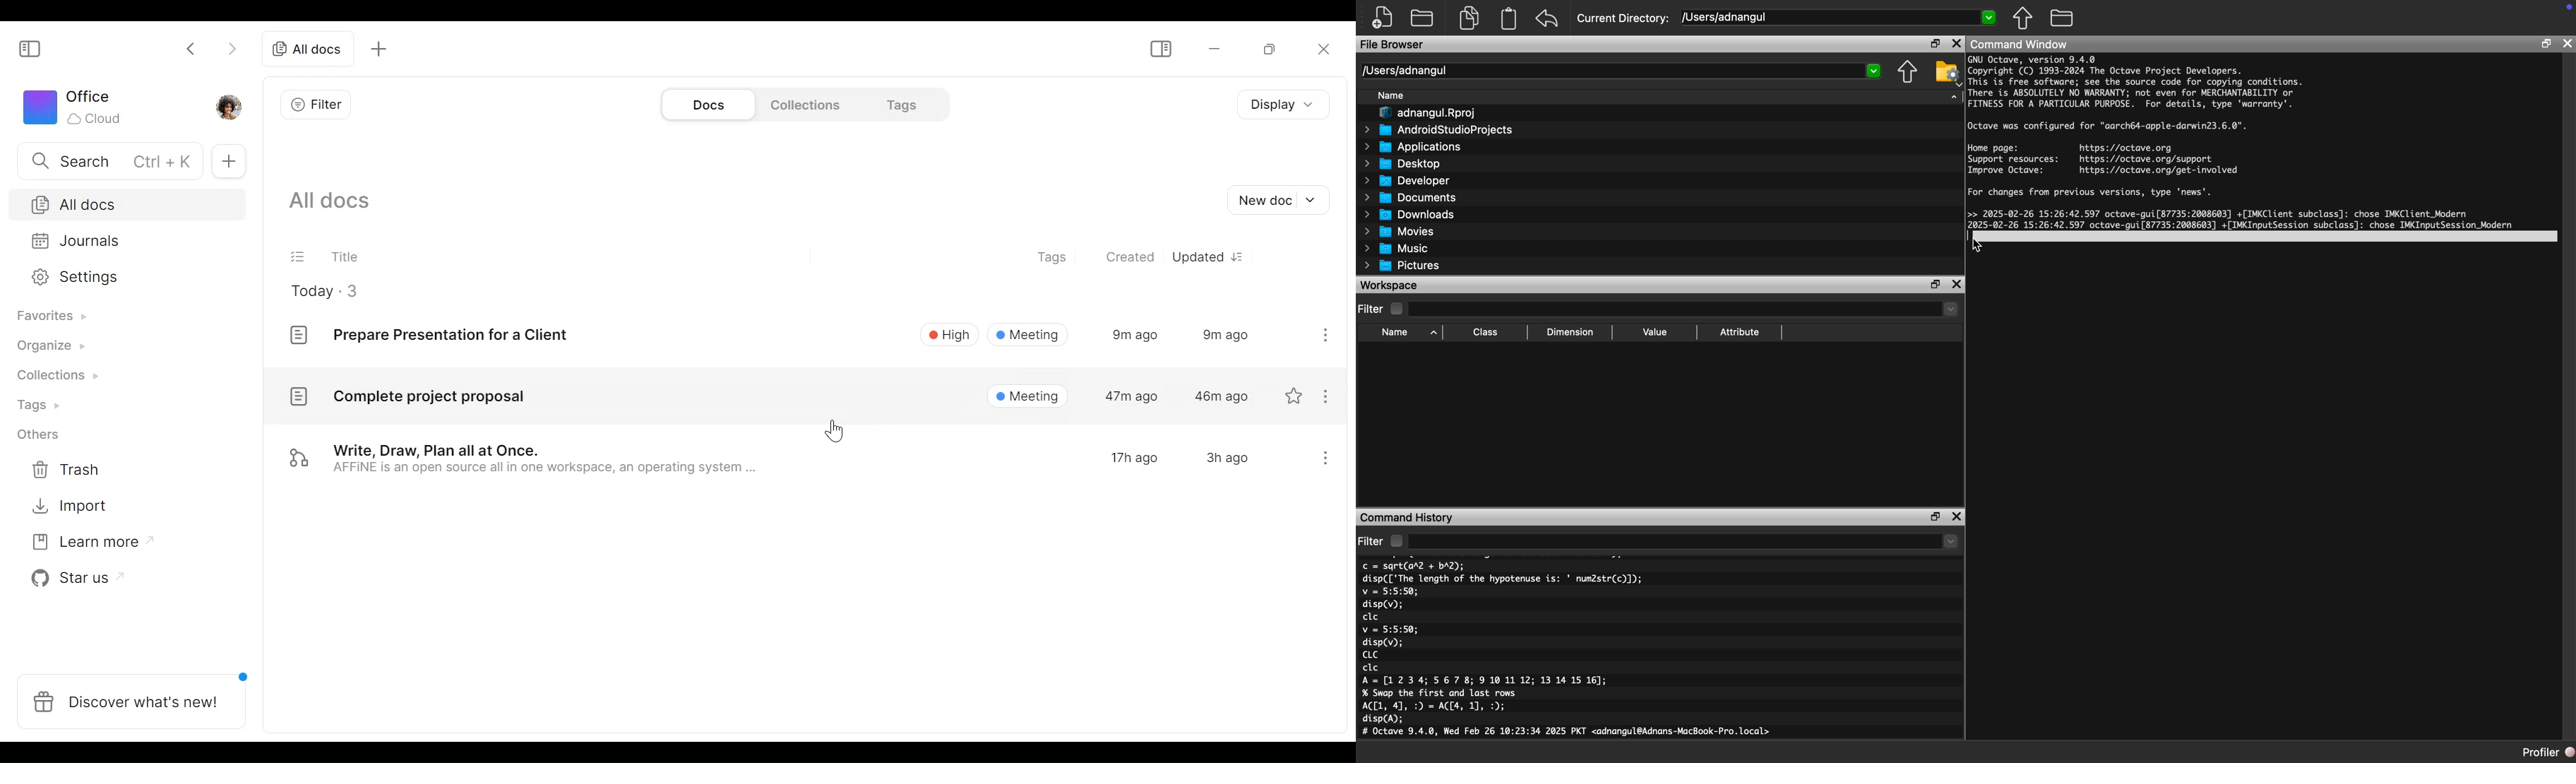 The width and height of the screenshot is (2576, 784). Describe the element at coordinates (1295, 397) in the screenshot. I see `favorite` at that location.